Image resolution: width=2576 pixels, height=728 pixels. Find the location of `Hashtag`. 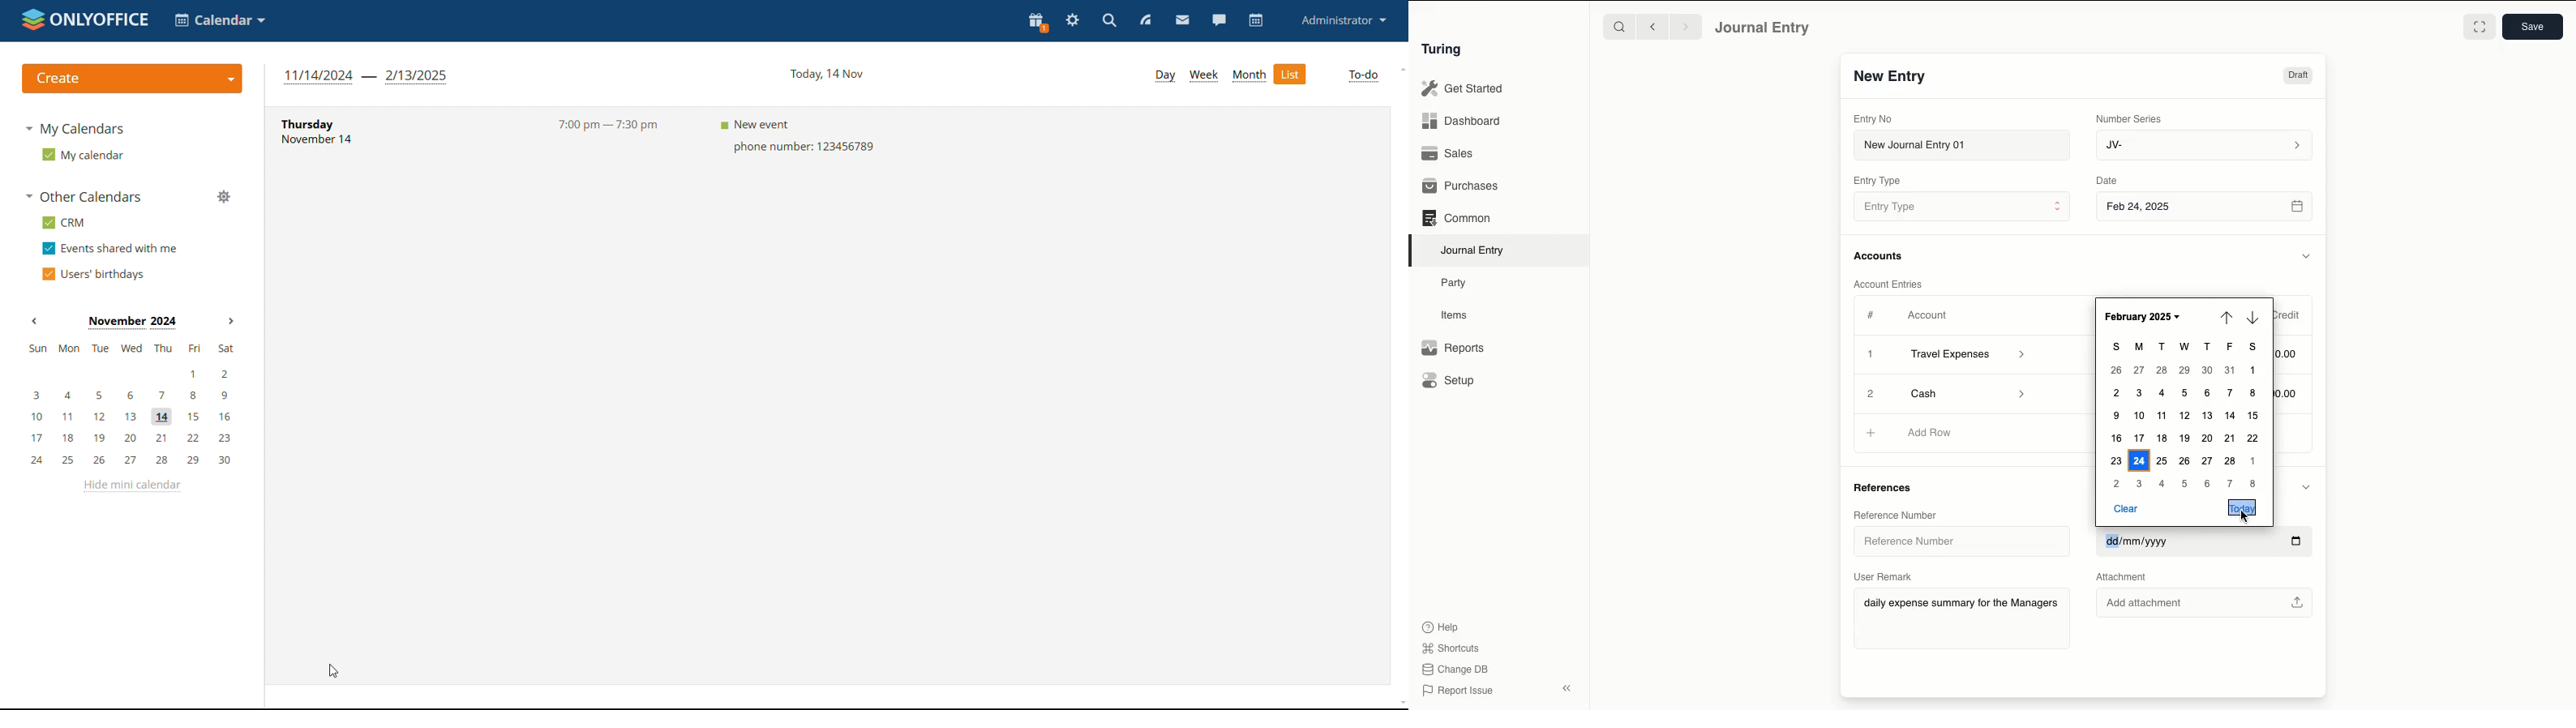

Hashtag is located at coordinates (1872, 314).